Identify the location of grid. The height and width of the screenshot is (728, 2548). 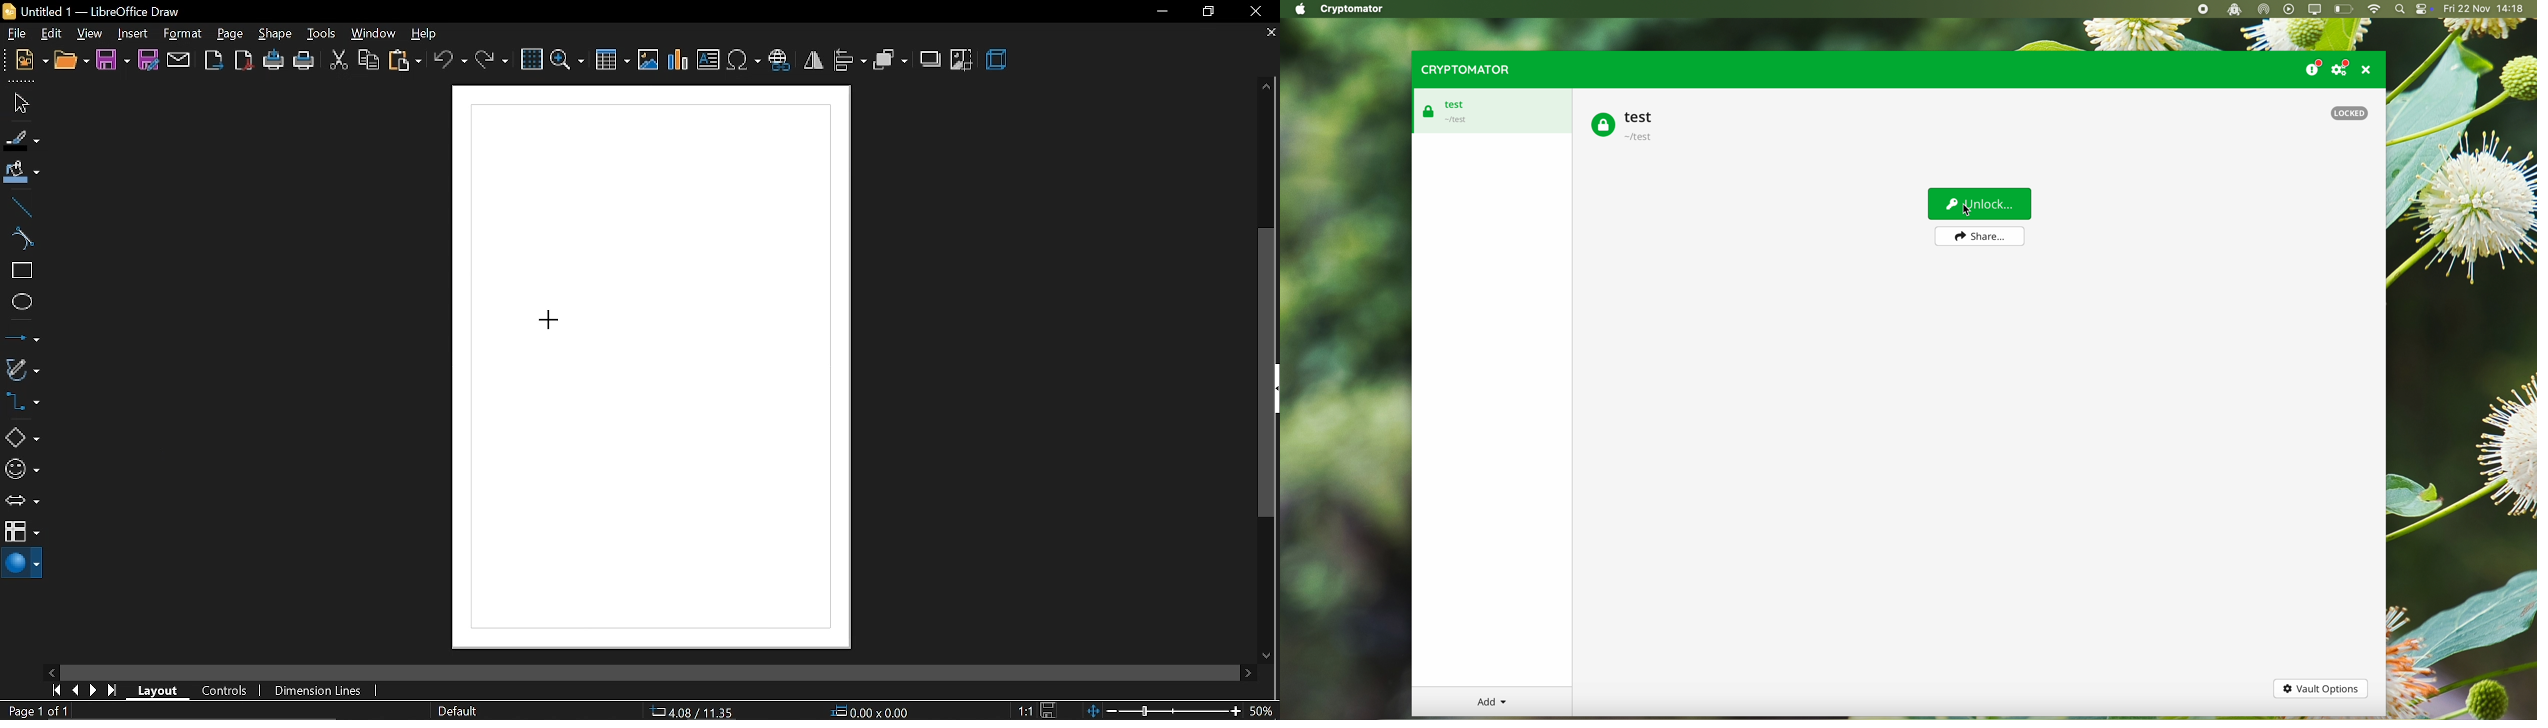
(531, 58).